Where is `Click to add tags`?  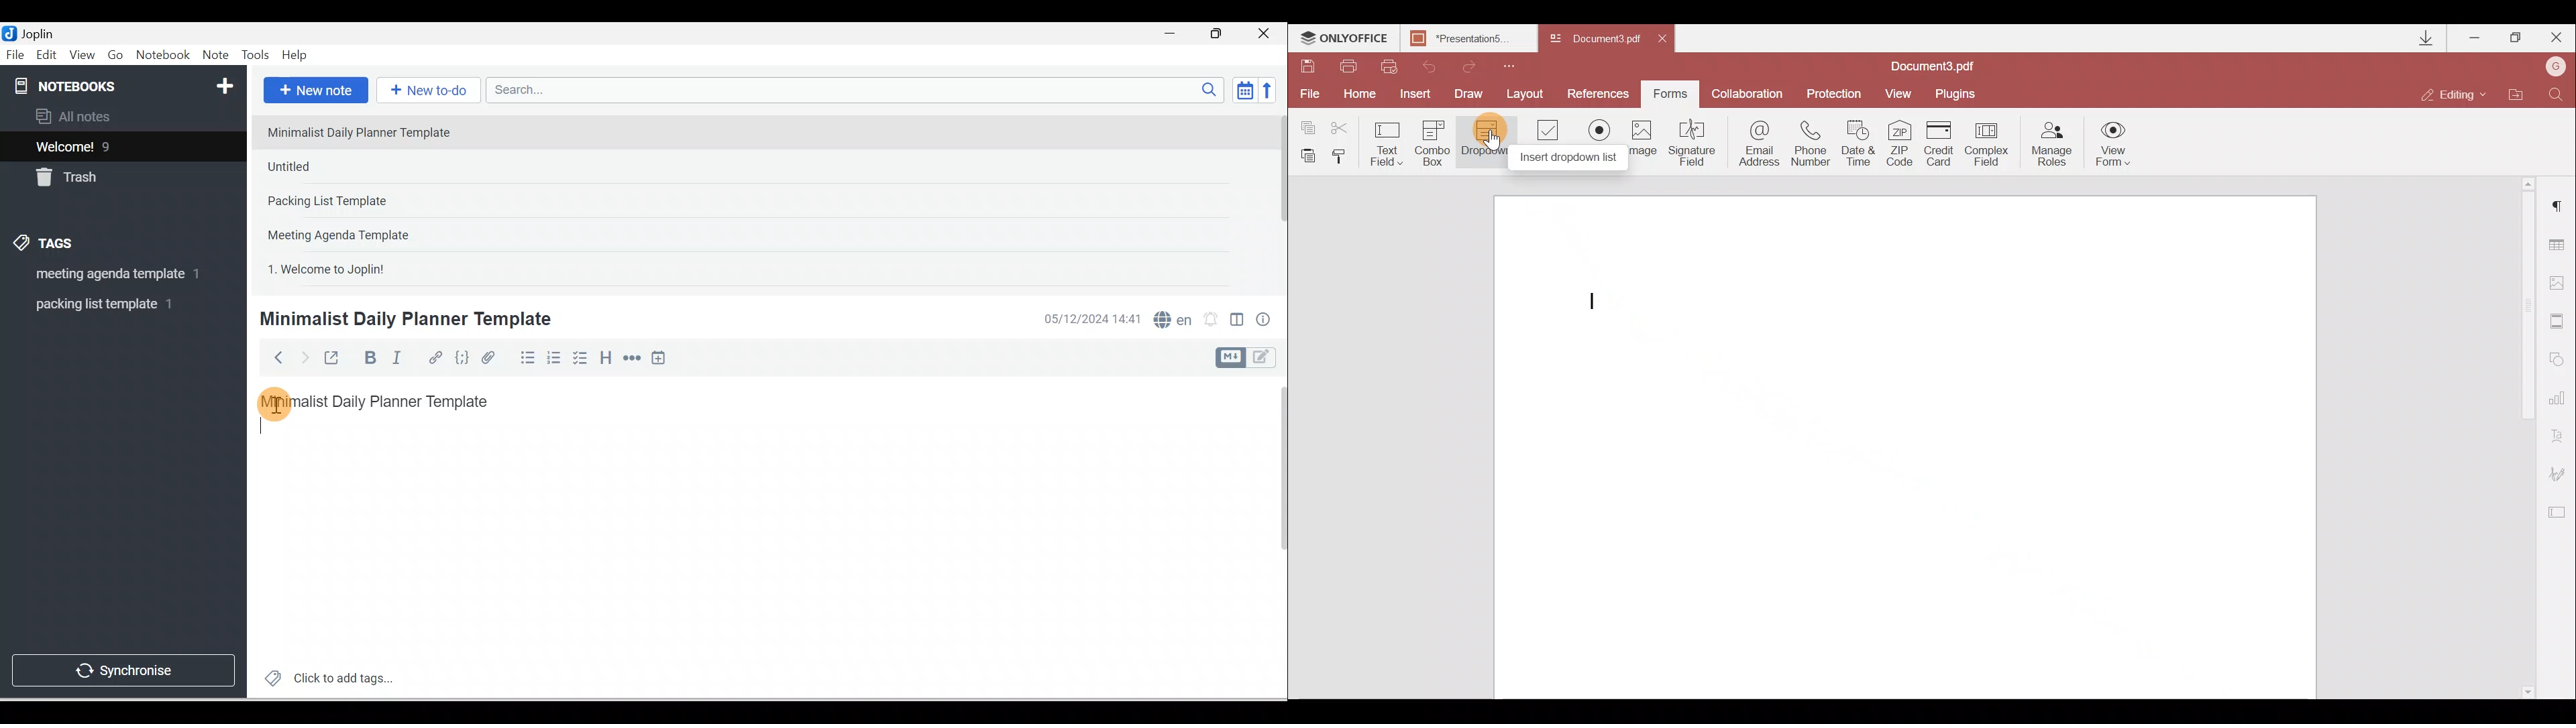
Click to add tags is located at coordinates (323, 676).